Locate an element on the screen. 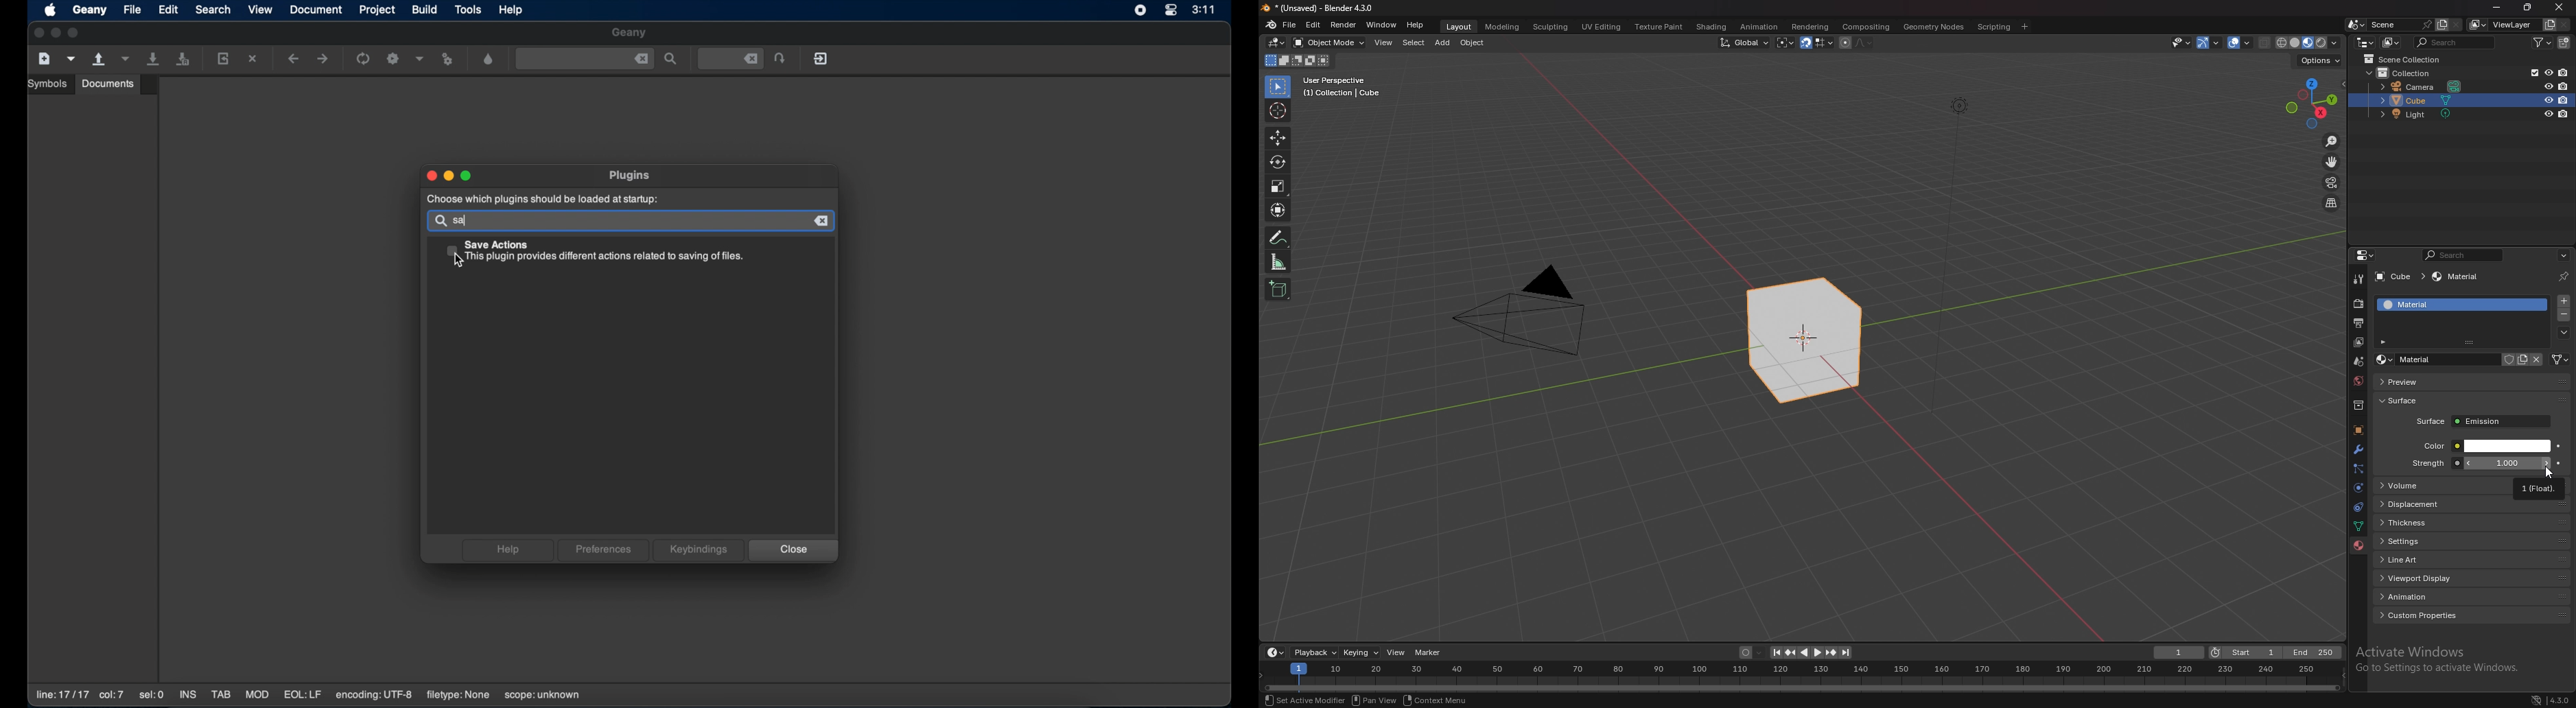 The image size is (2576, 728). annotate is located at coordinates (1278, 237).